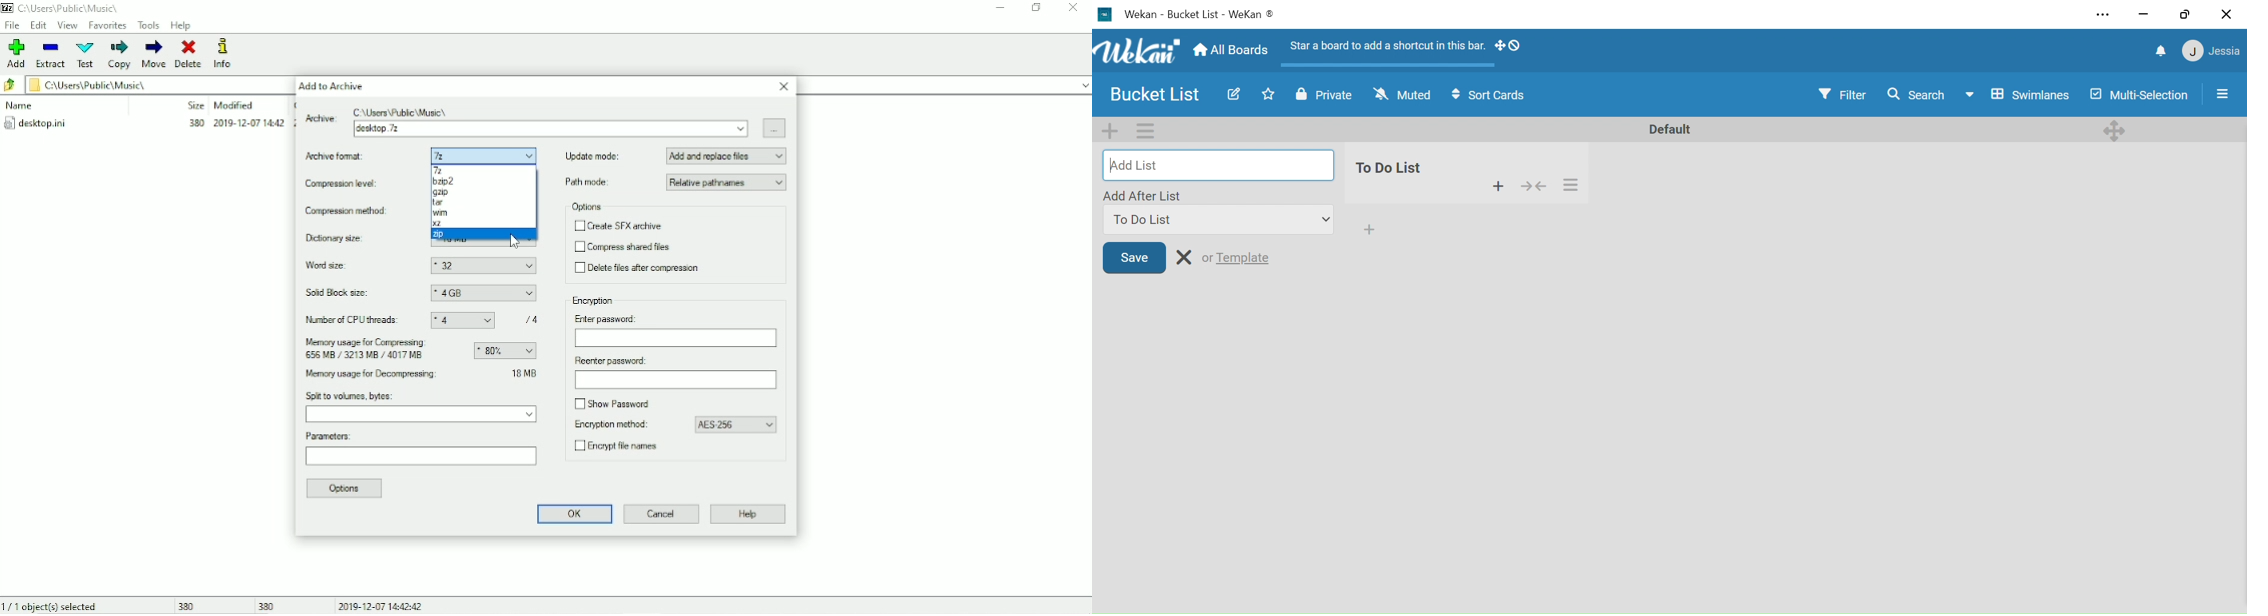  I want to click on dropdown, so click(531, 155).